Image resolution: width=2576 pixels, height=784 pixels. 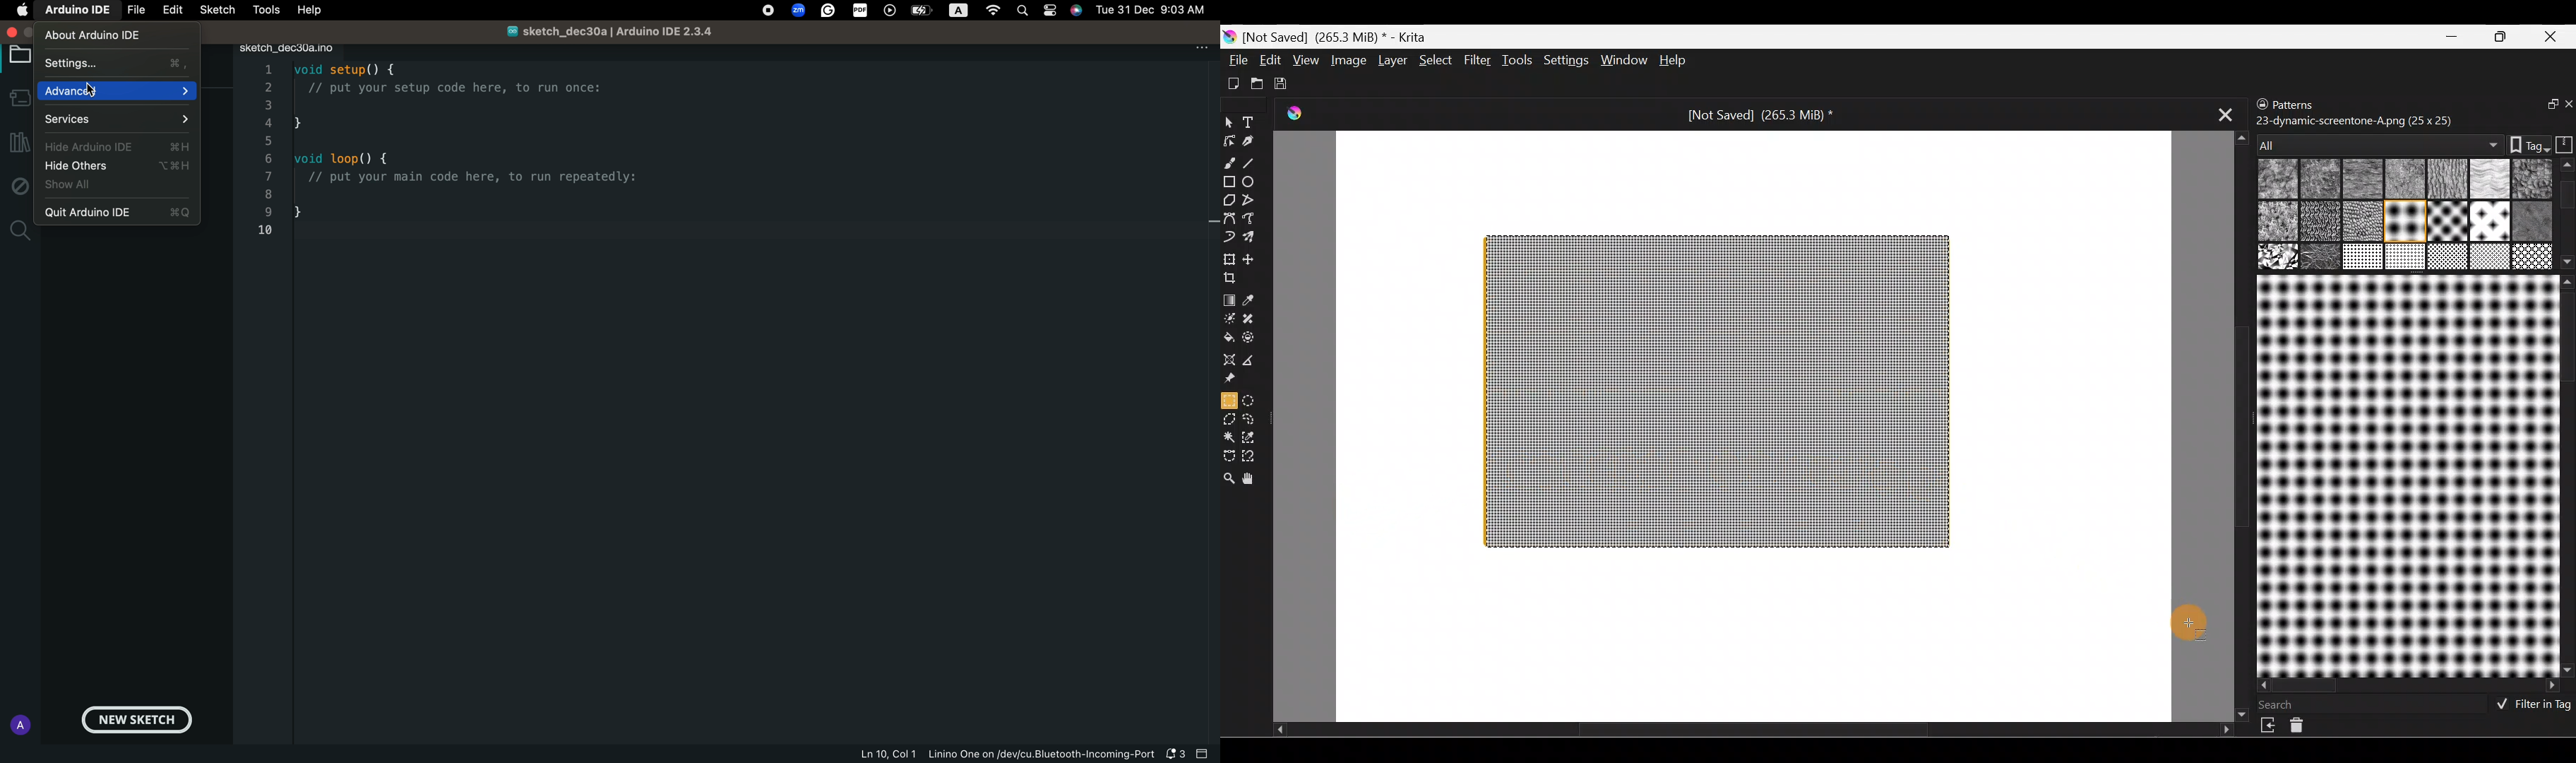 I want to click on Settings, so click(x=1564, y=61).